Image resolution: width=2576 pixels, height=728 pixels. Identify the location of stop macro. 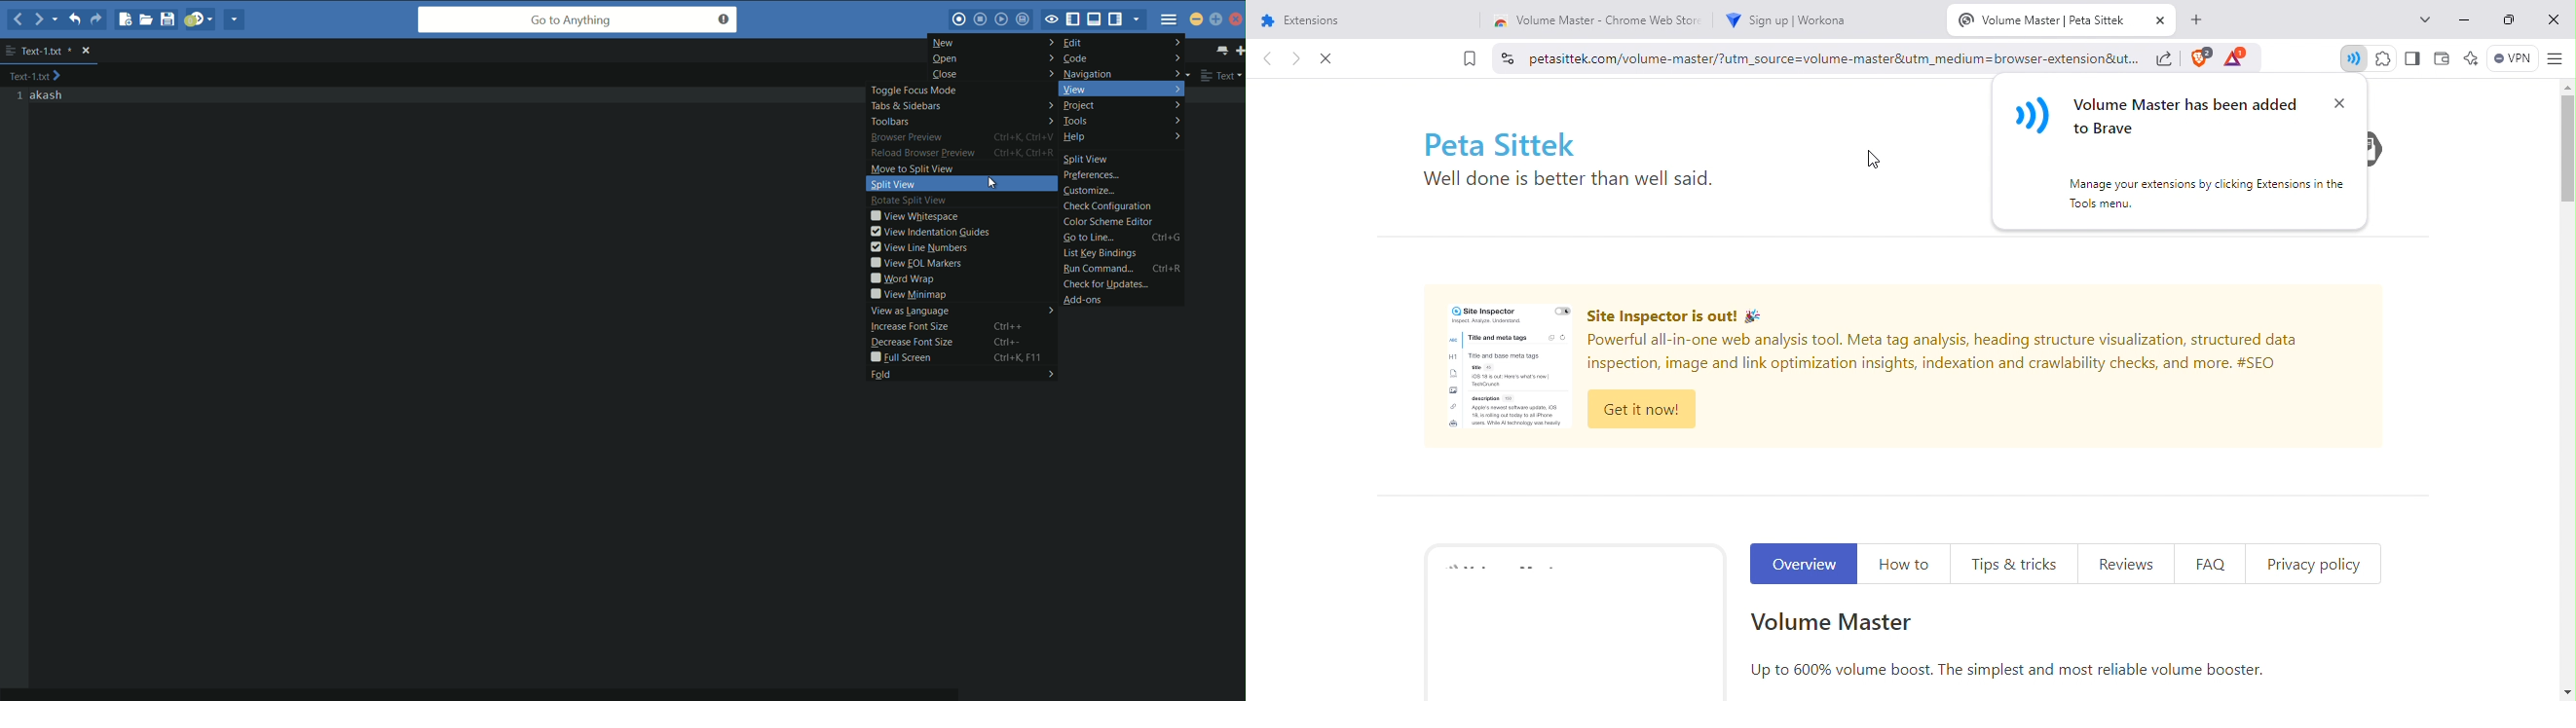
(981, 19).